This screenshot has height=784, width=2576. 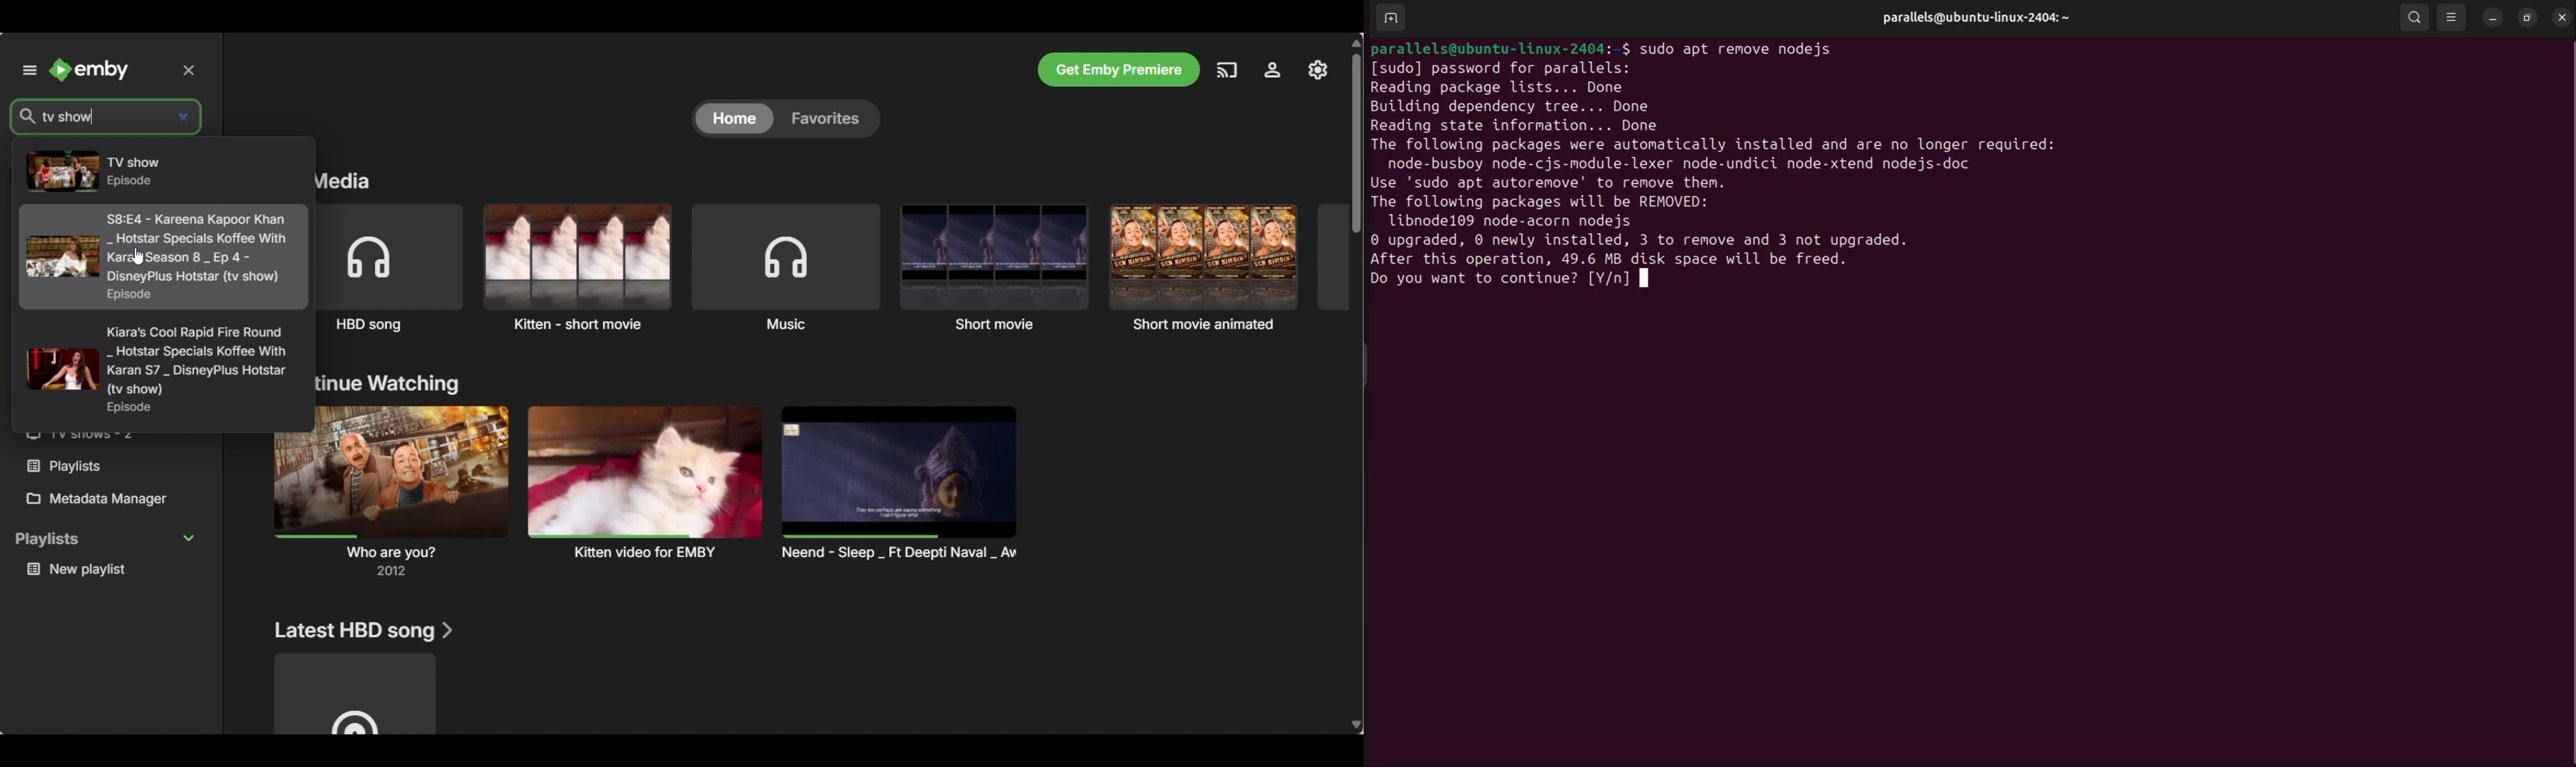 What do you see at coordinates (139, 256) in the screenshot?
I see `cursor` at bounding box center [139, 256].